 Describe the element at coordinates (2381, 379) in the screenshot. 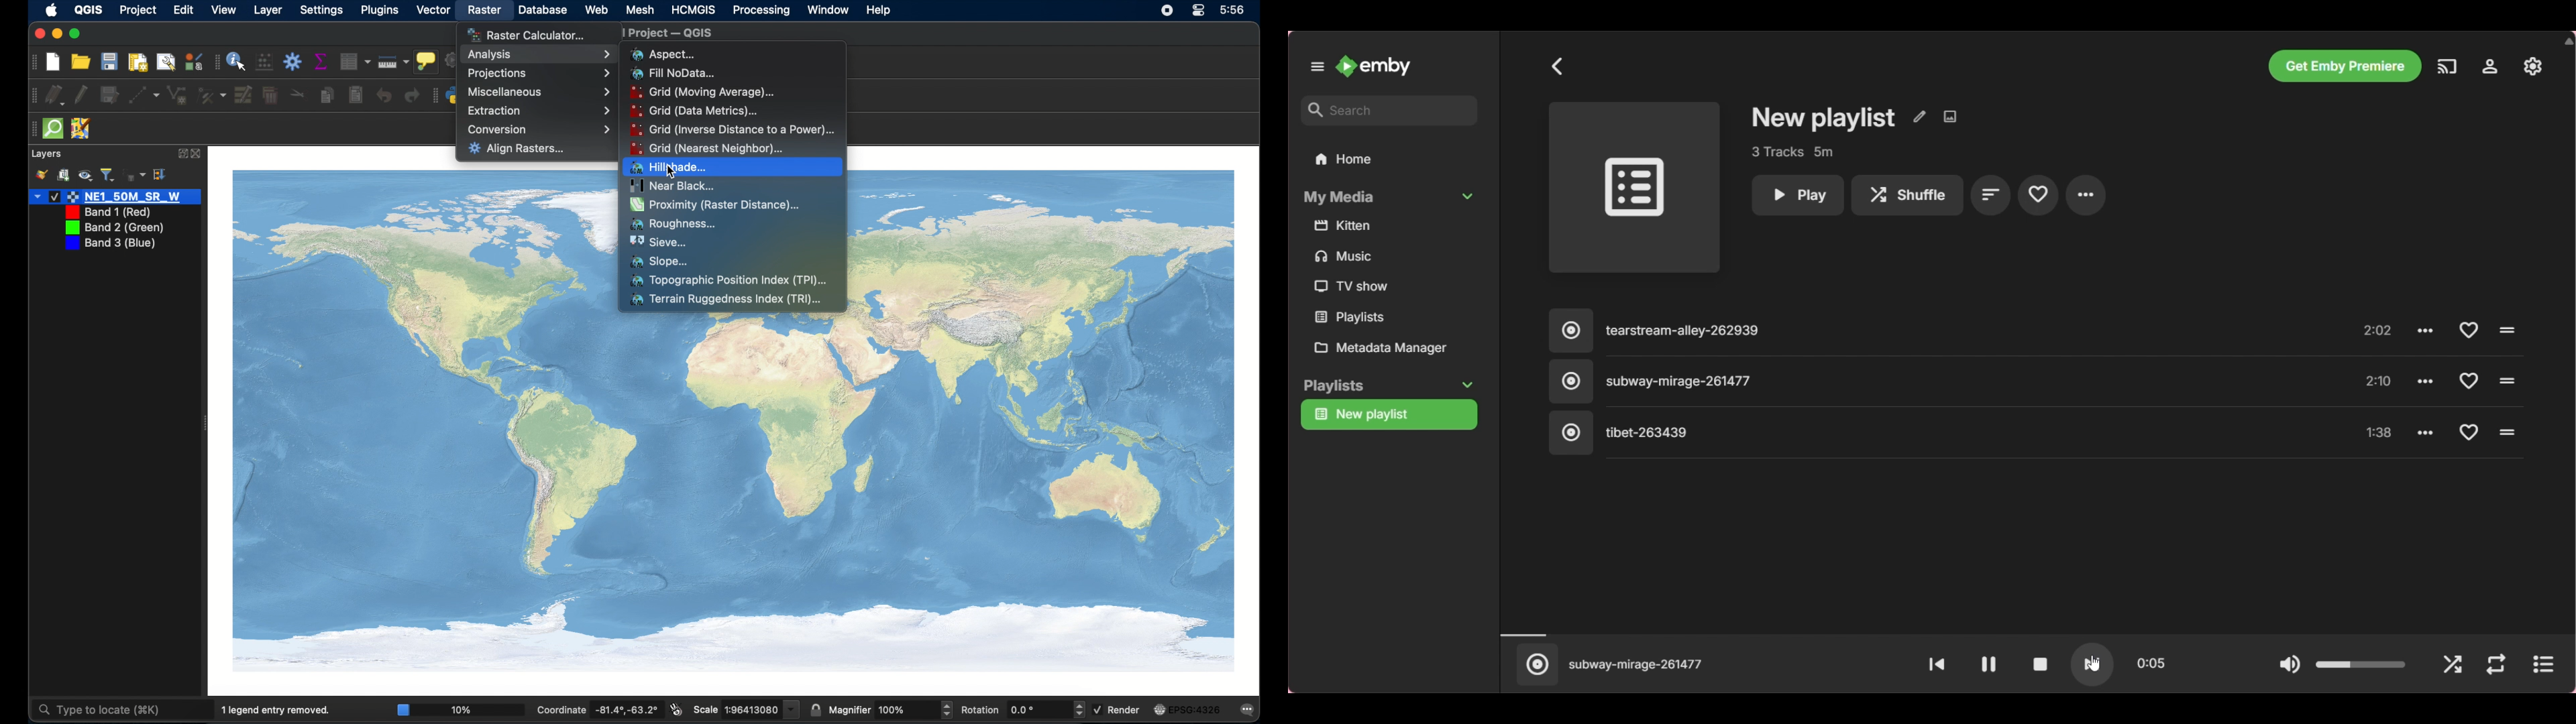

I see `2:10` at that location.